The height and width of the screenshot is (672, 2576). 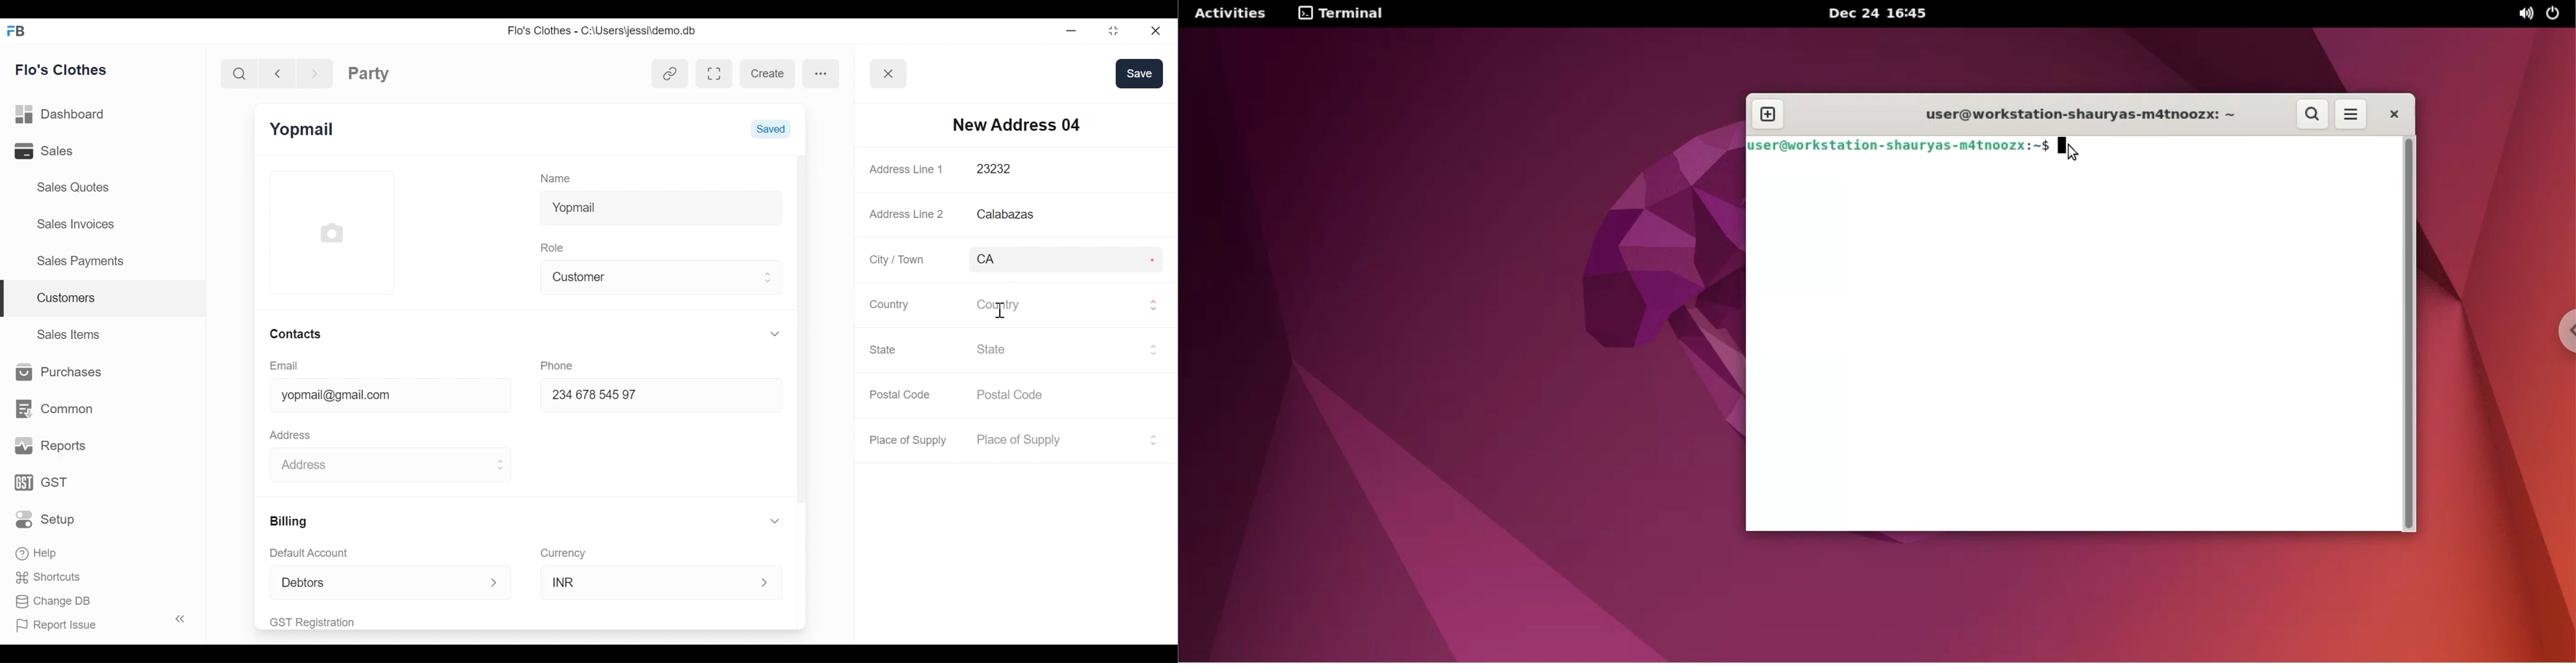 I want to click on Billing, so click(x=287, y=521).